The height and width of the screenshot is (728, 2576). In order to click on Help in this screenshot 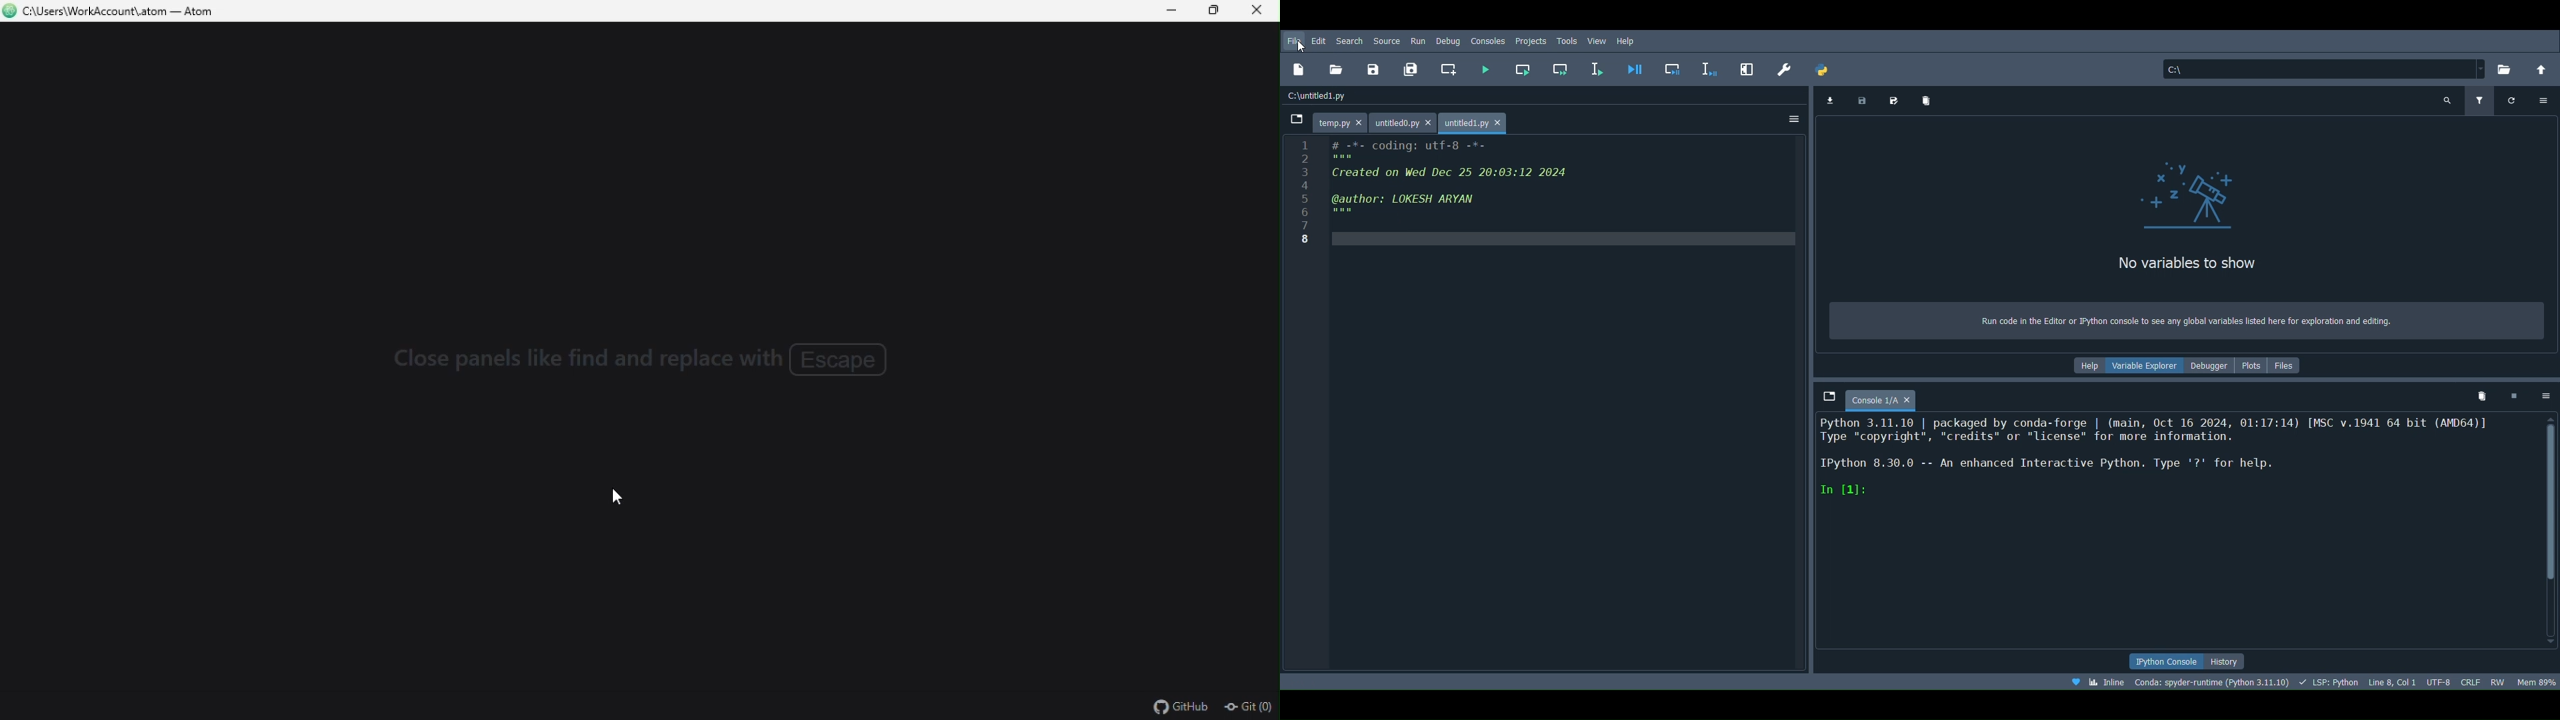, I will do `click(1627, 40)`.